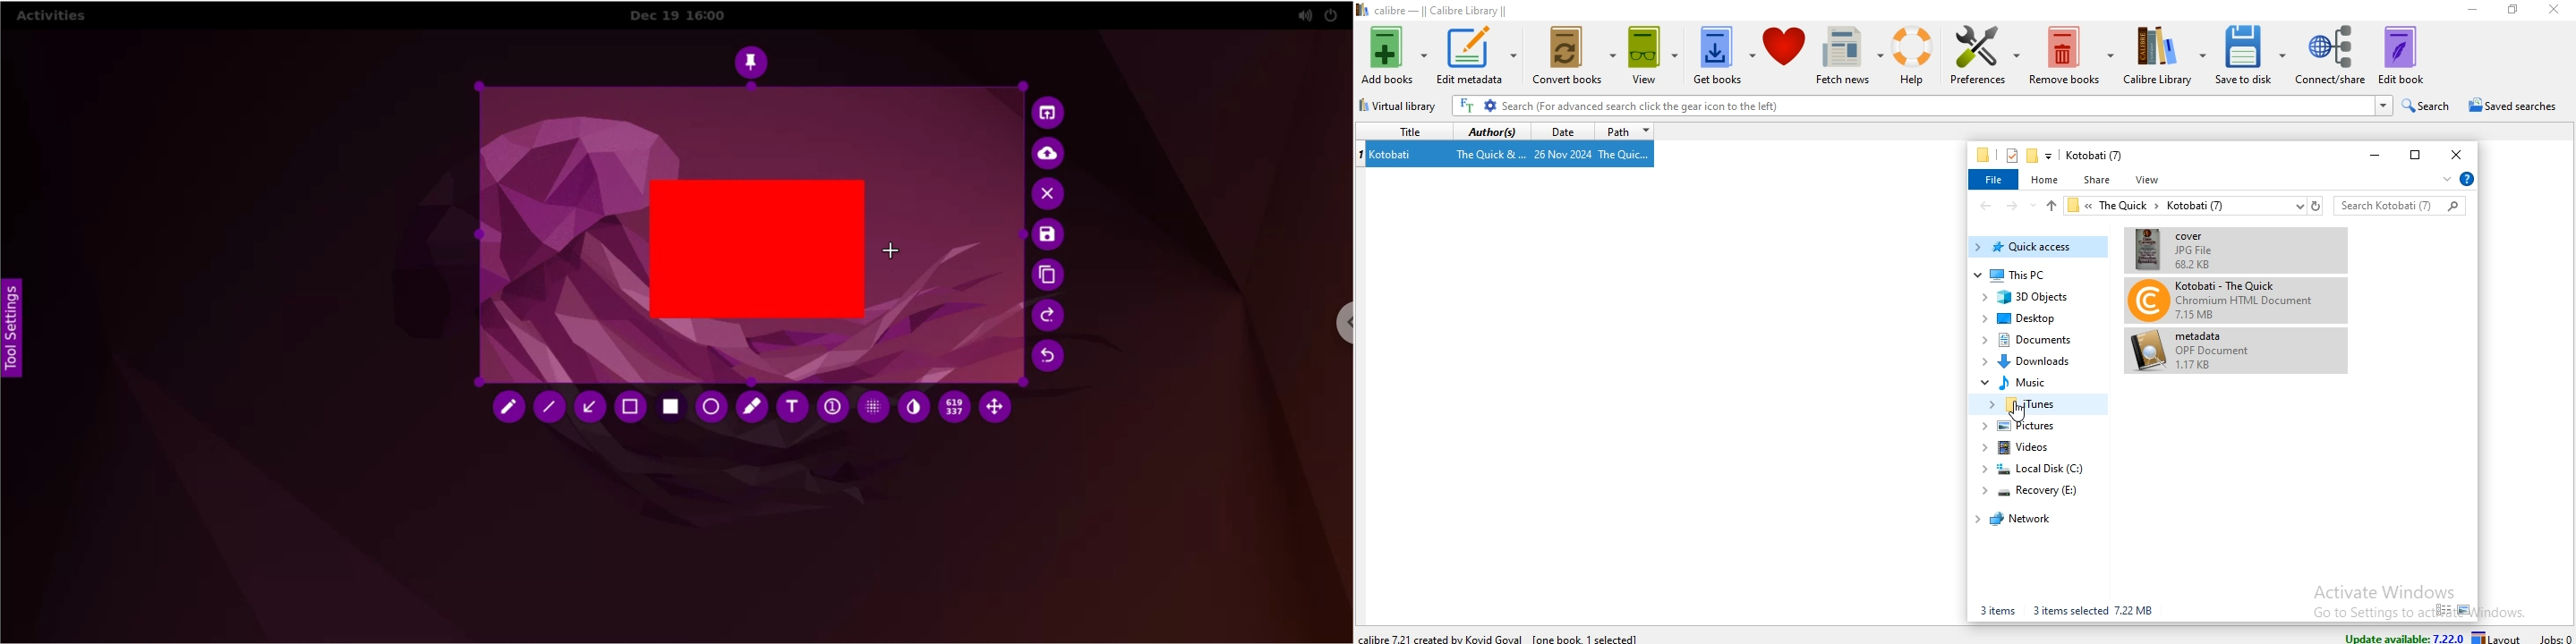 This screenshot has height=644, width=2576. What do you see at coordinates (1477, 55) in the screenshot?
I see `edit metadata` at bounding box center [1477, 55].